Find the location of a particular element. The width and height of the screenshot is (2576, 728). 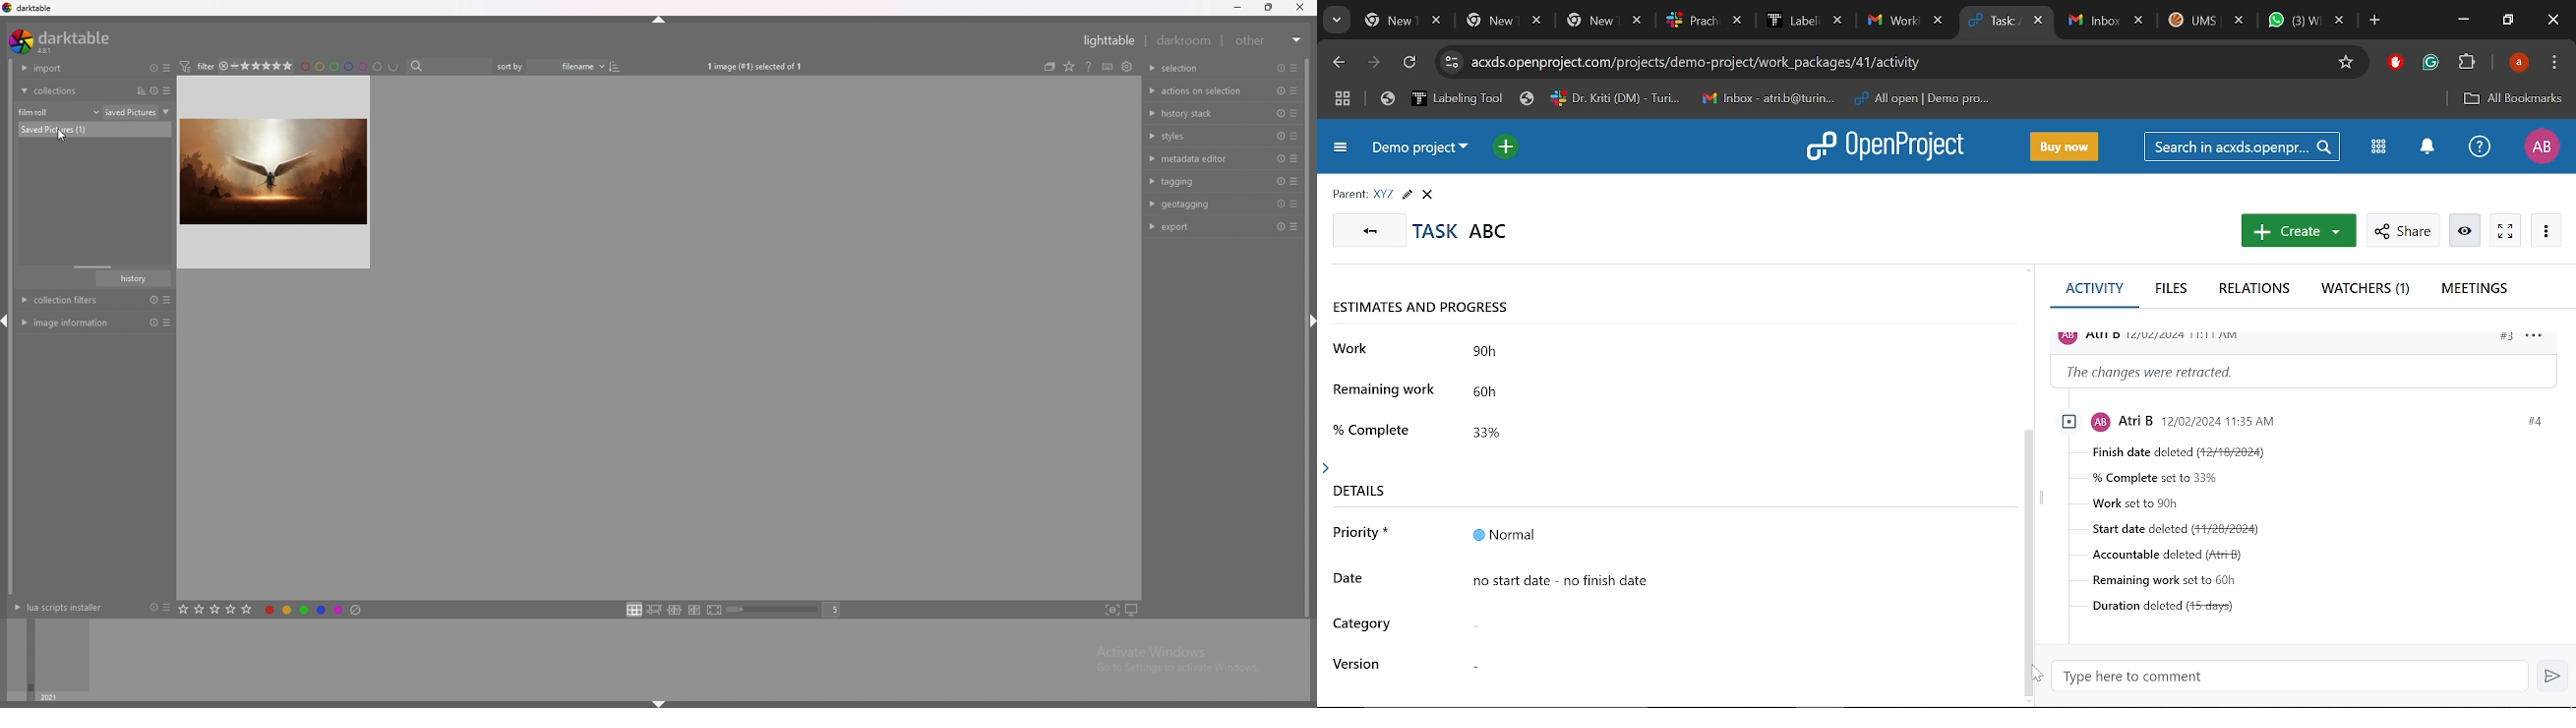

hide is located at coordinates (659, 22).